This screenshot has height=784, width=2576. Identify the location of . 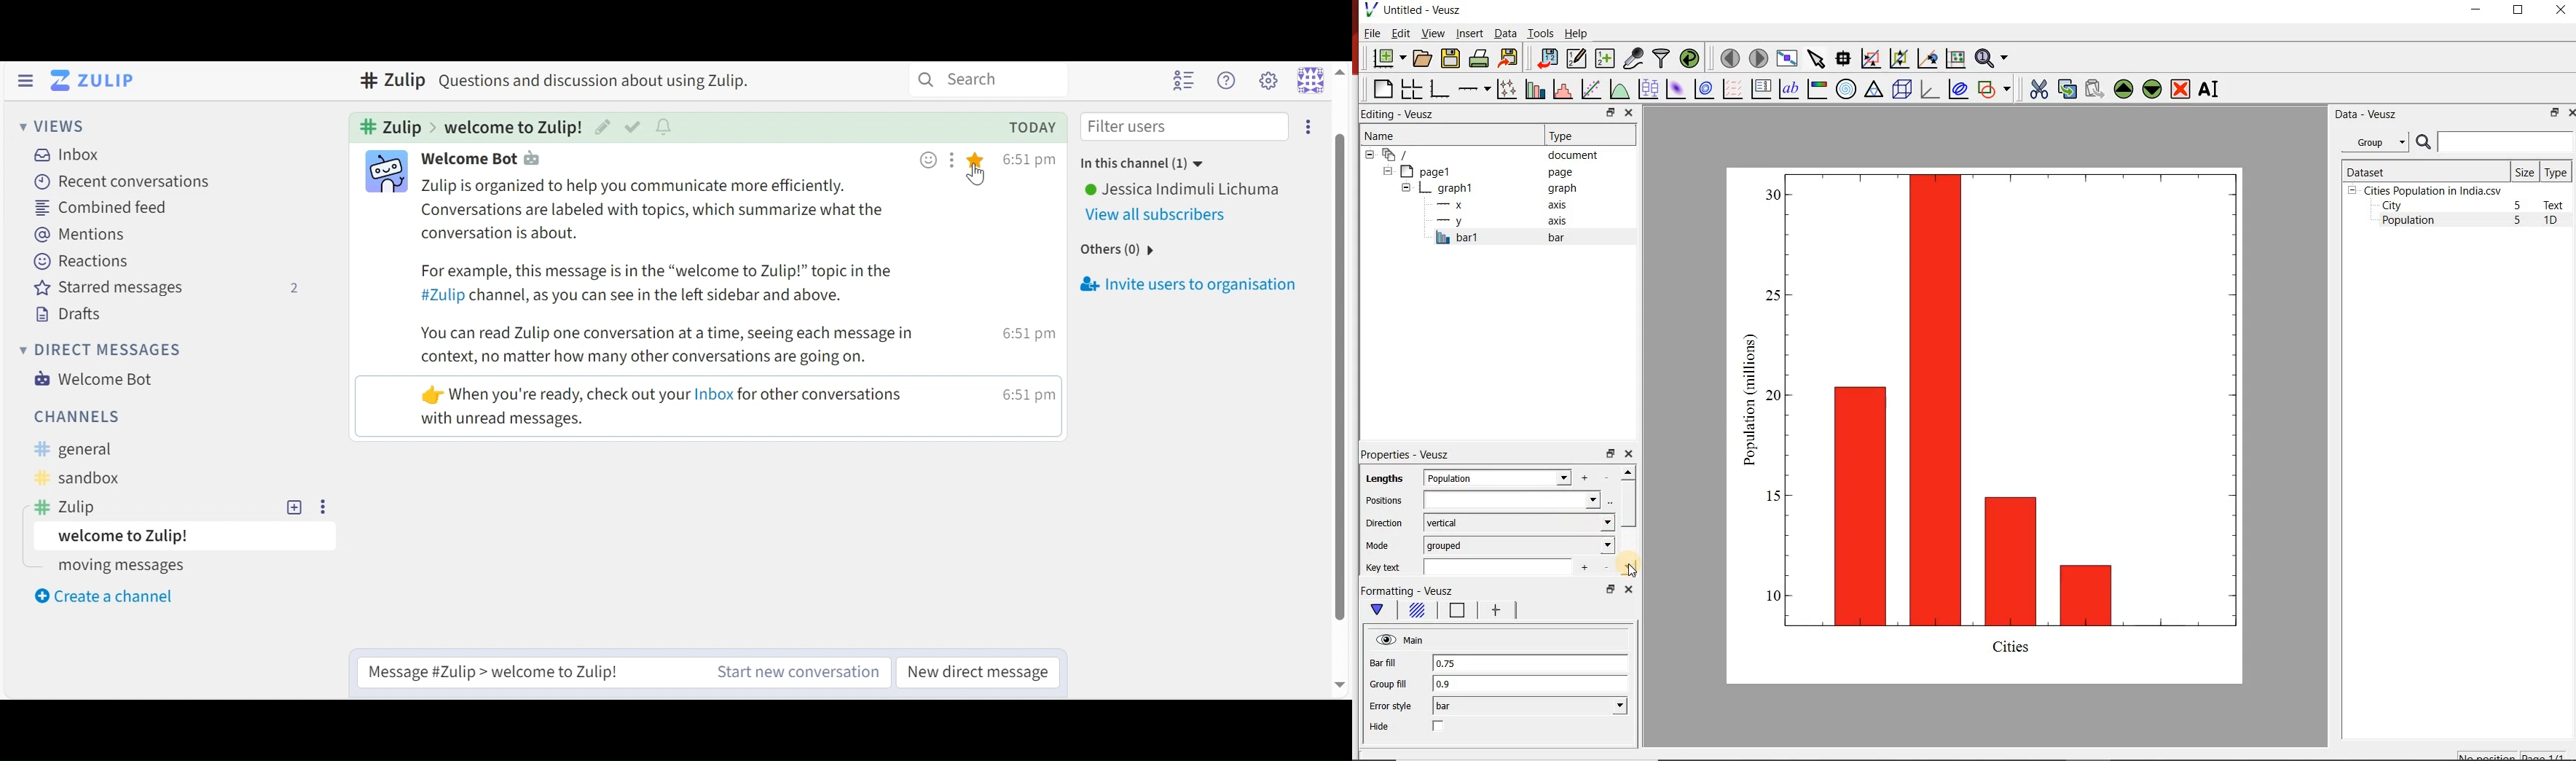
(739, 277).